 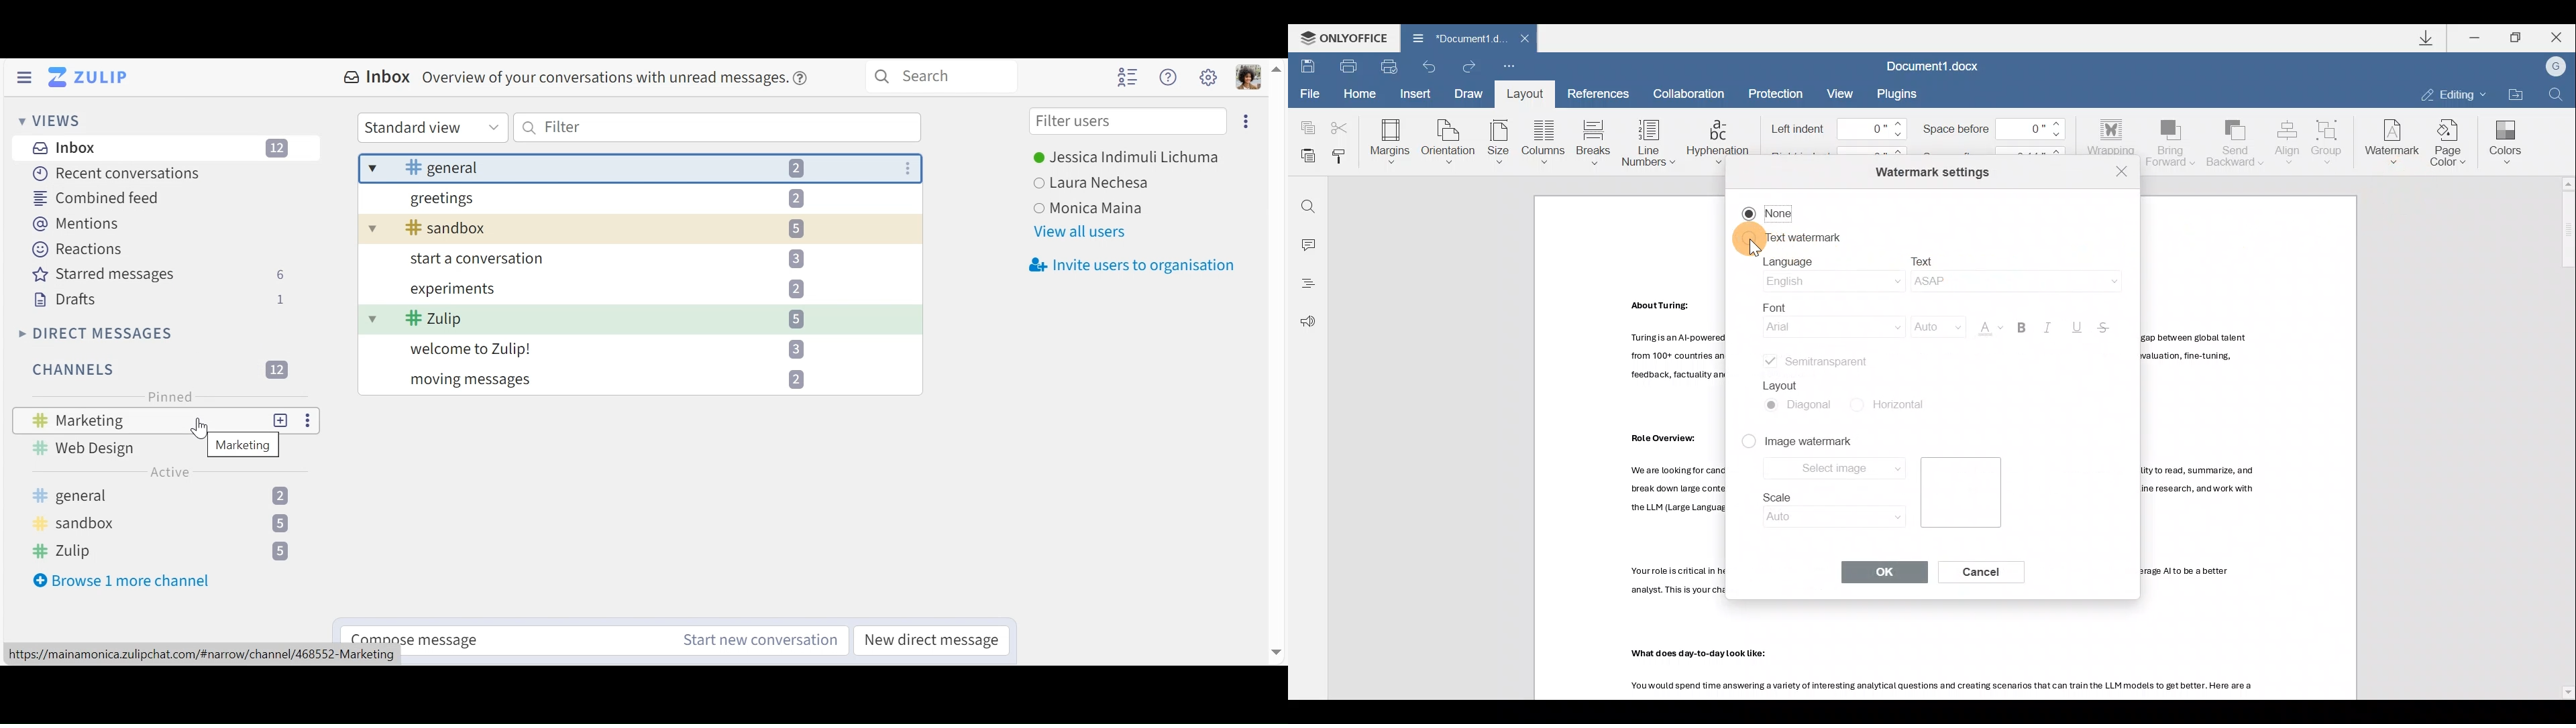 I want to click on user3, so click(x=1095, y=208).